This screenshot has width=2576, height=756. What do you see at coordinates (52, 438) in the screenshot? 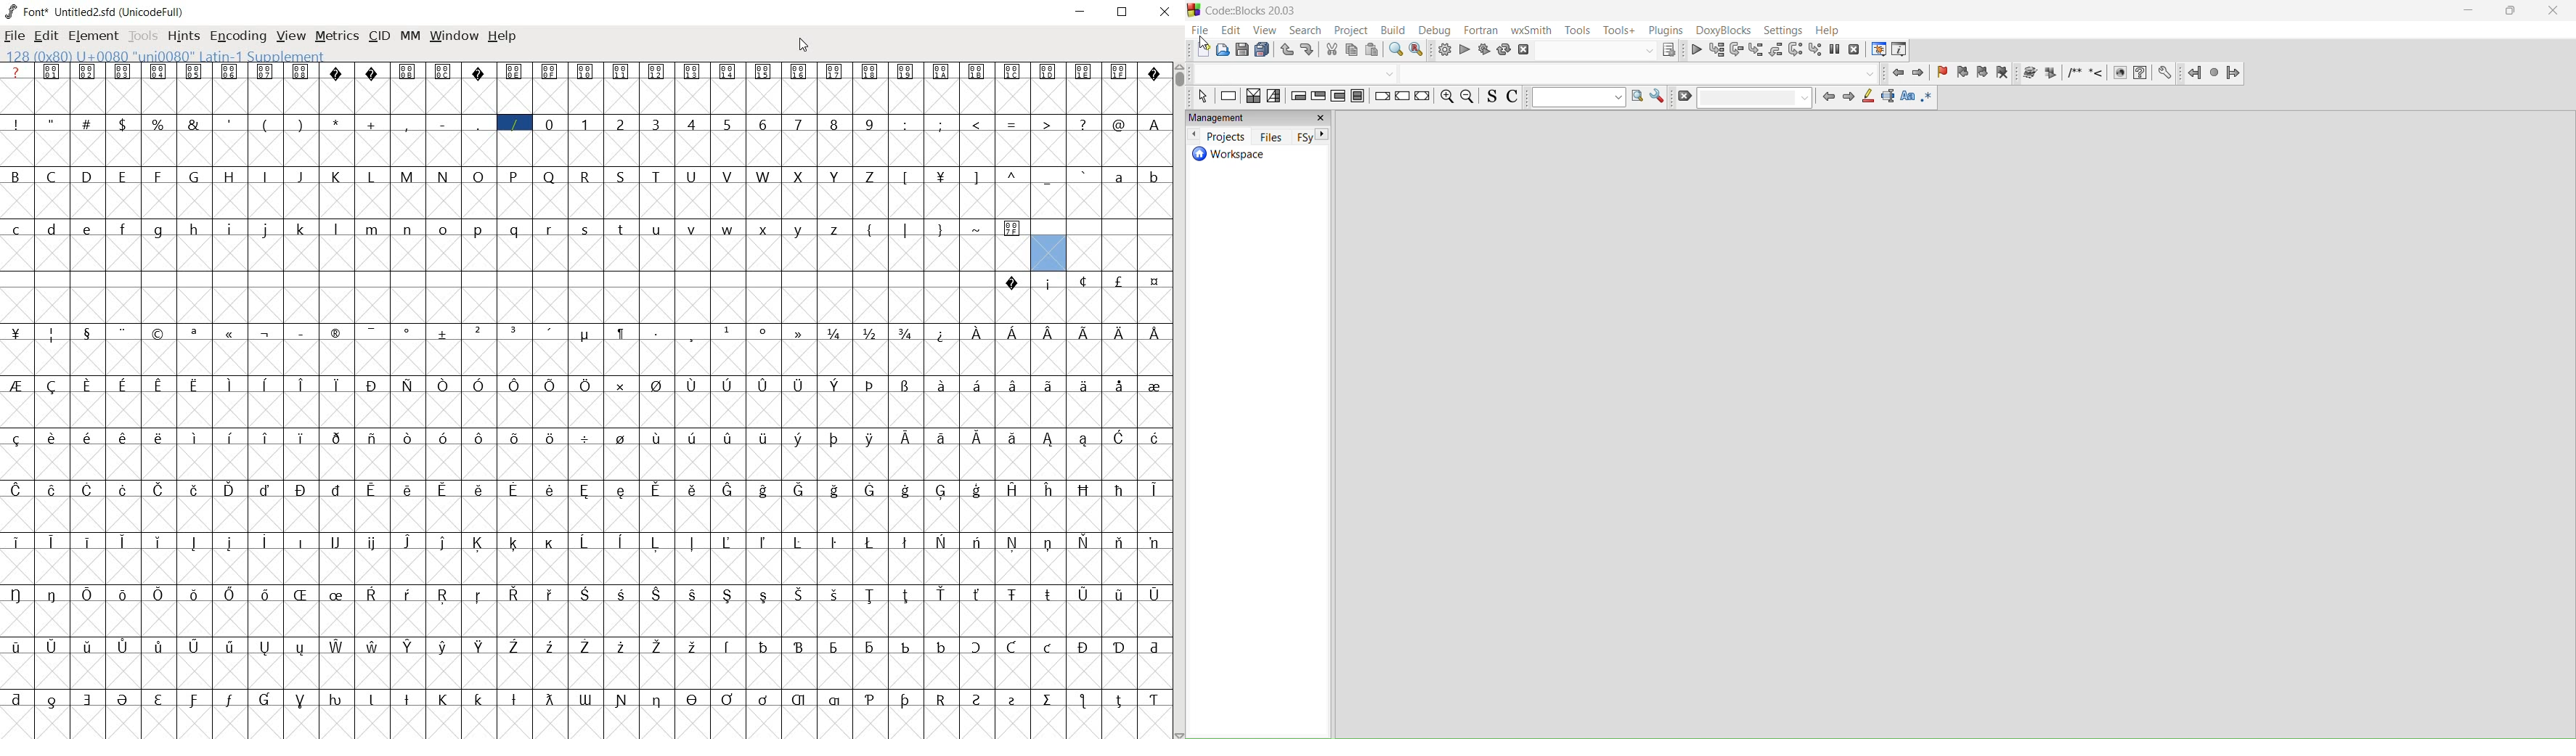
I see `glyph` at bounding box center [52, 438].